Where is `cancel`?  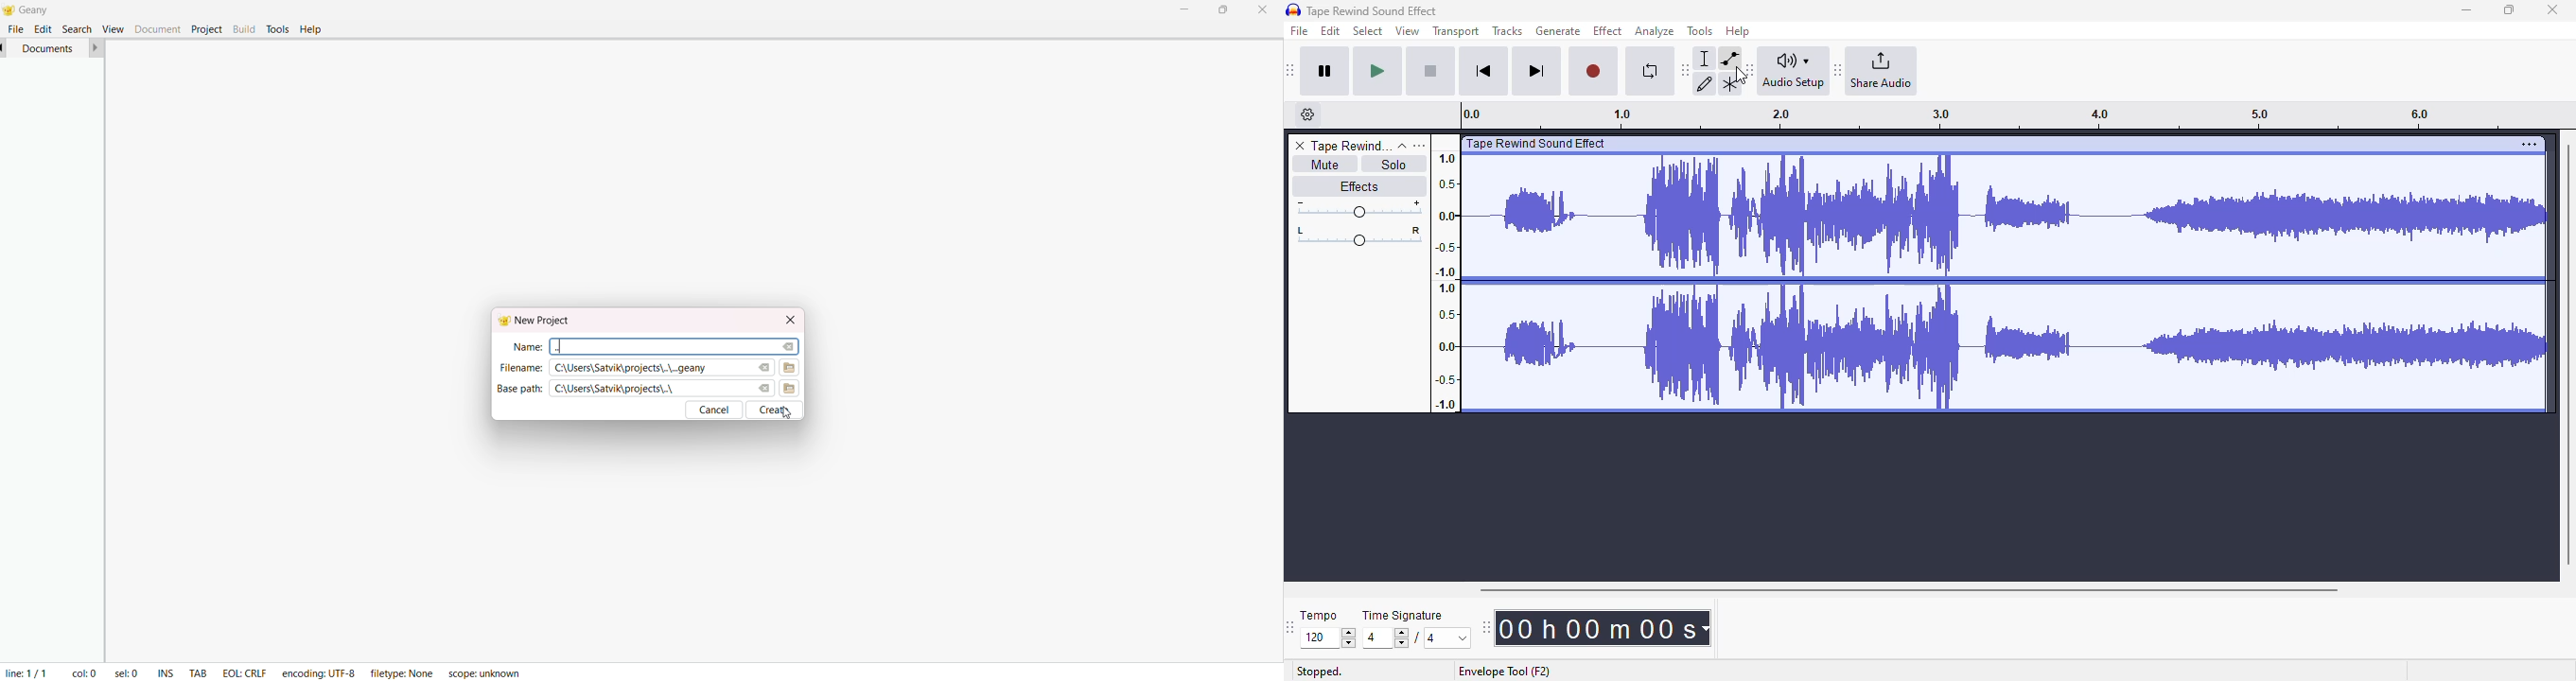
cancel is located at coordinates (713, 409).